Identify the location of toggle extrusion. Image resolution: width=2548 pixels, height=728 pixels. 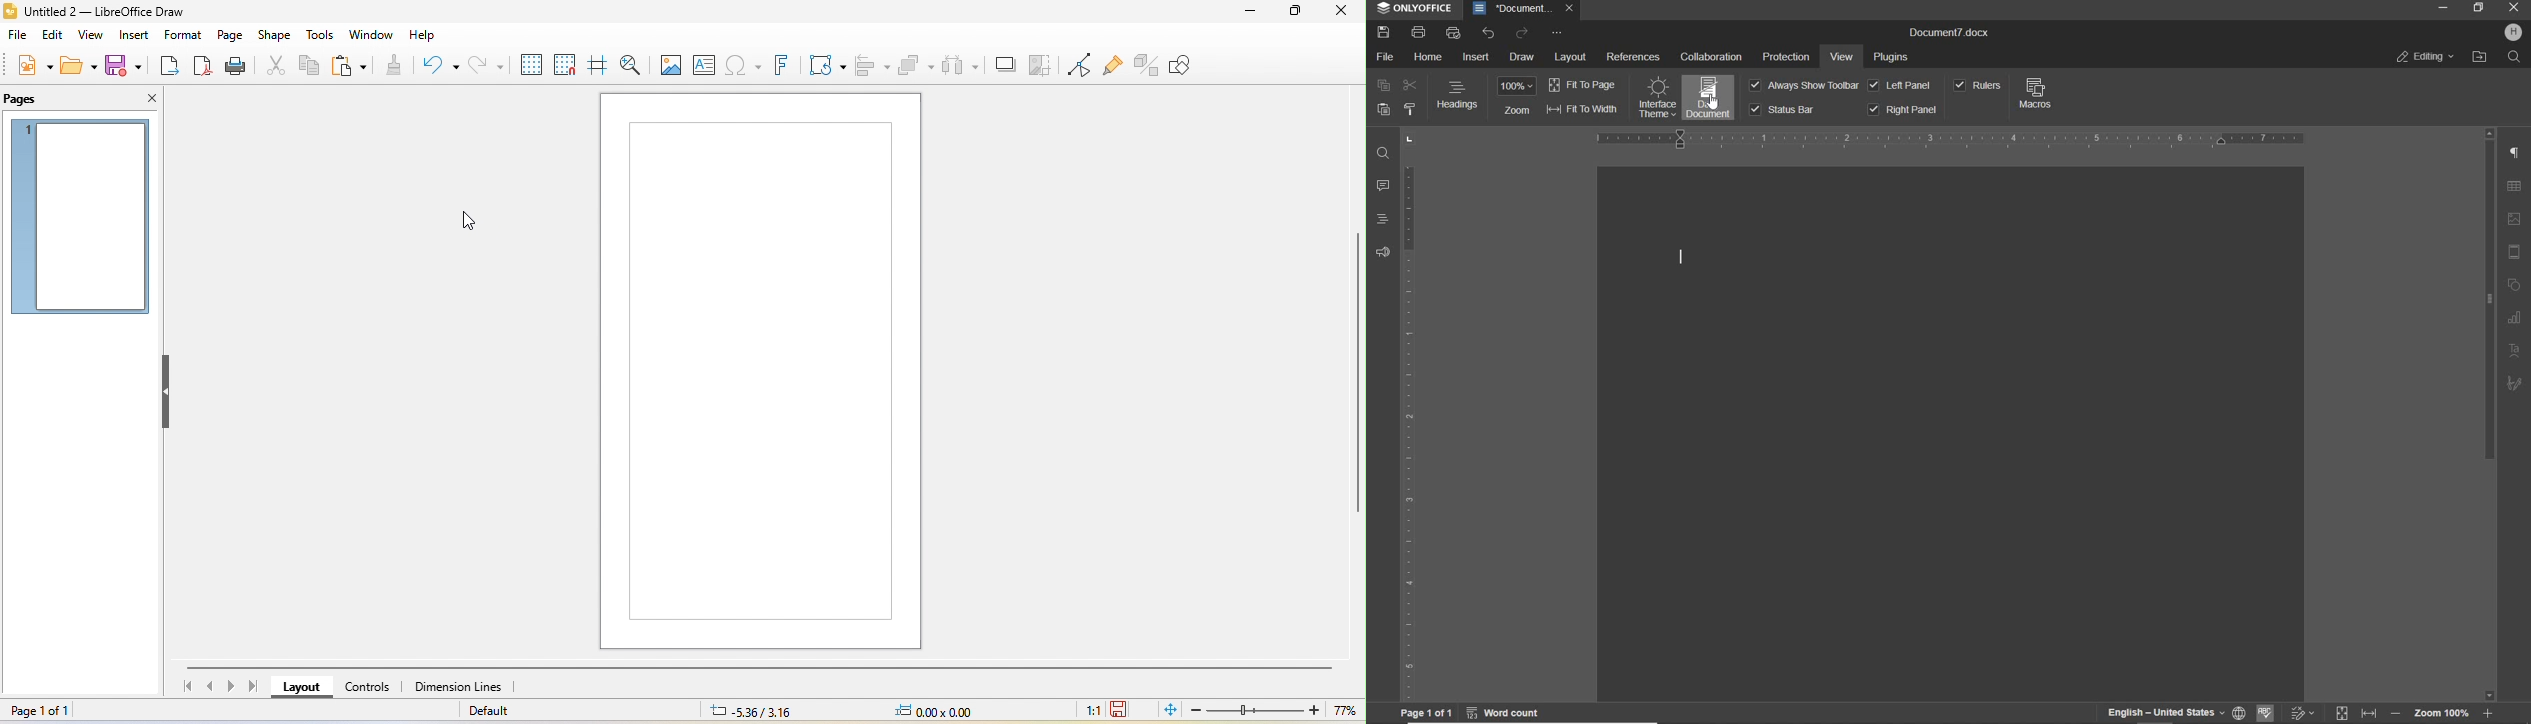
(1147, 63).